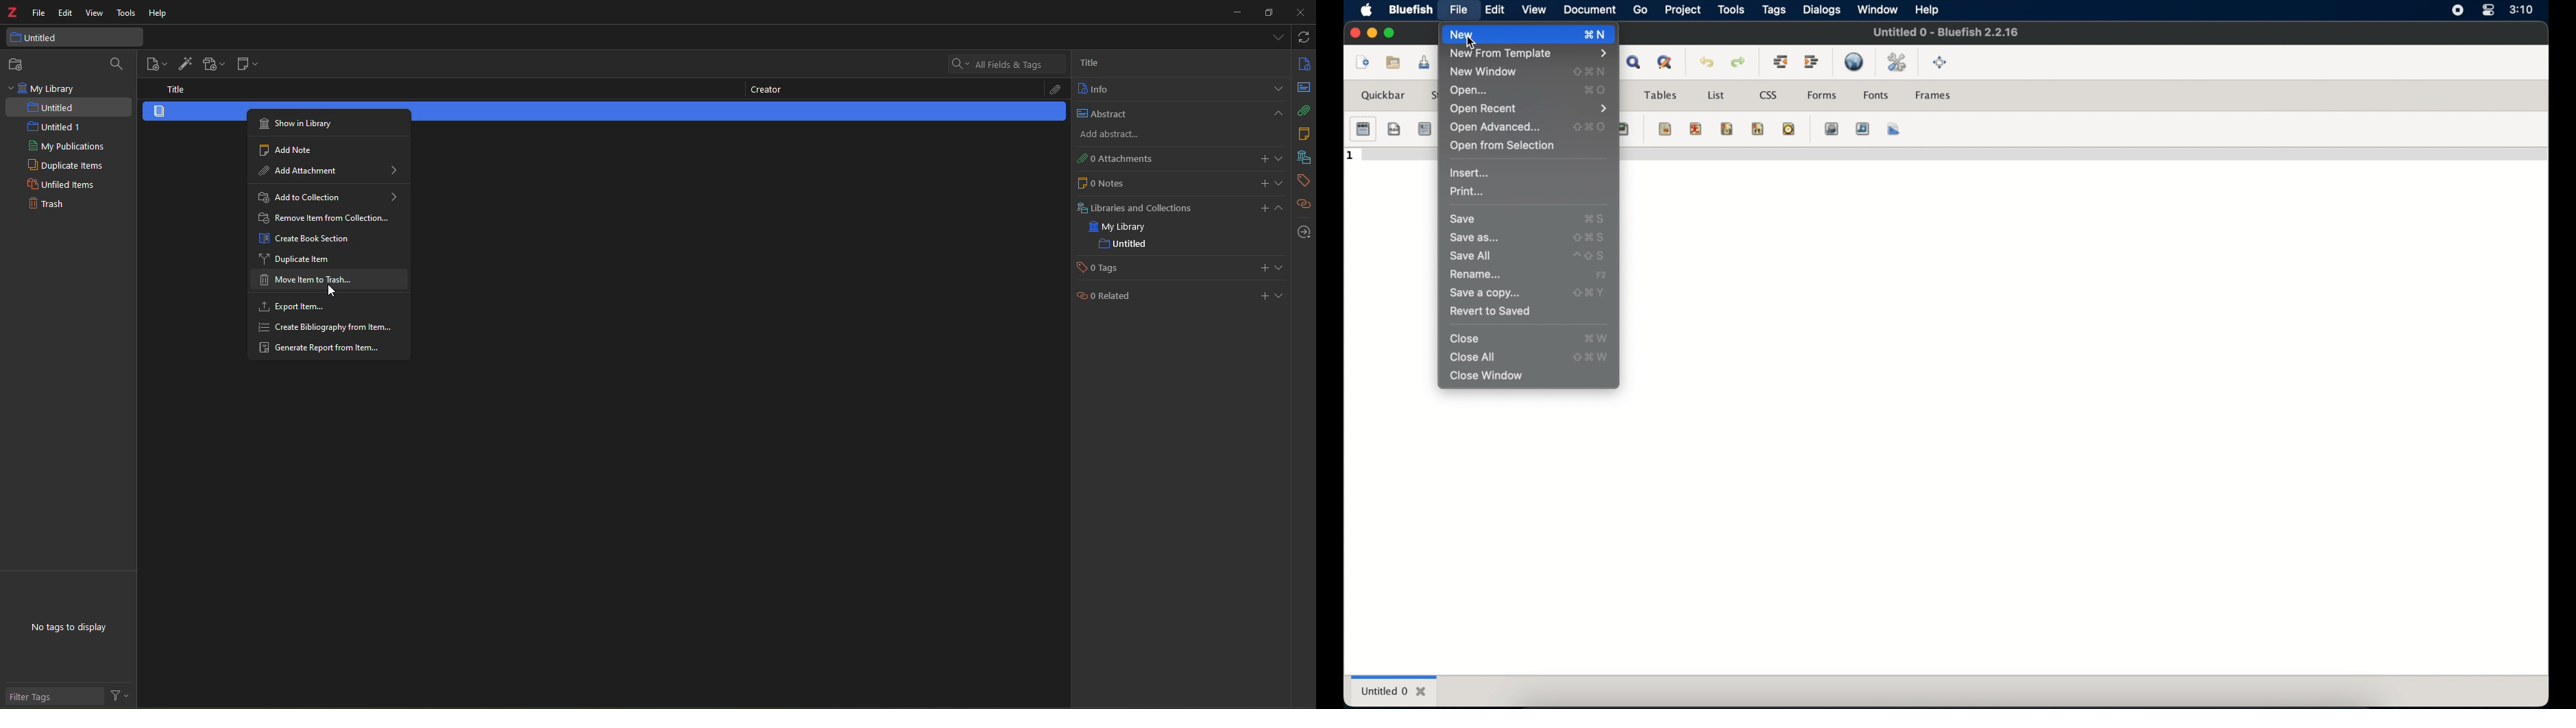 The width and height of the screenshot is (2576, 728). Describe the element at coordinates (1276, 113) in the screenshot. I see `close` at that location.